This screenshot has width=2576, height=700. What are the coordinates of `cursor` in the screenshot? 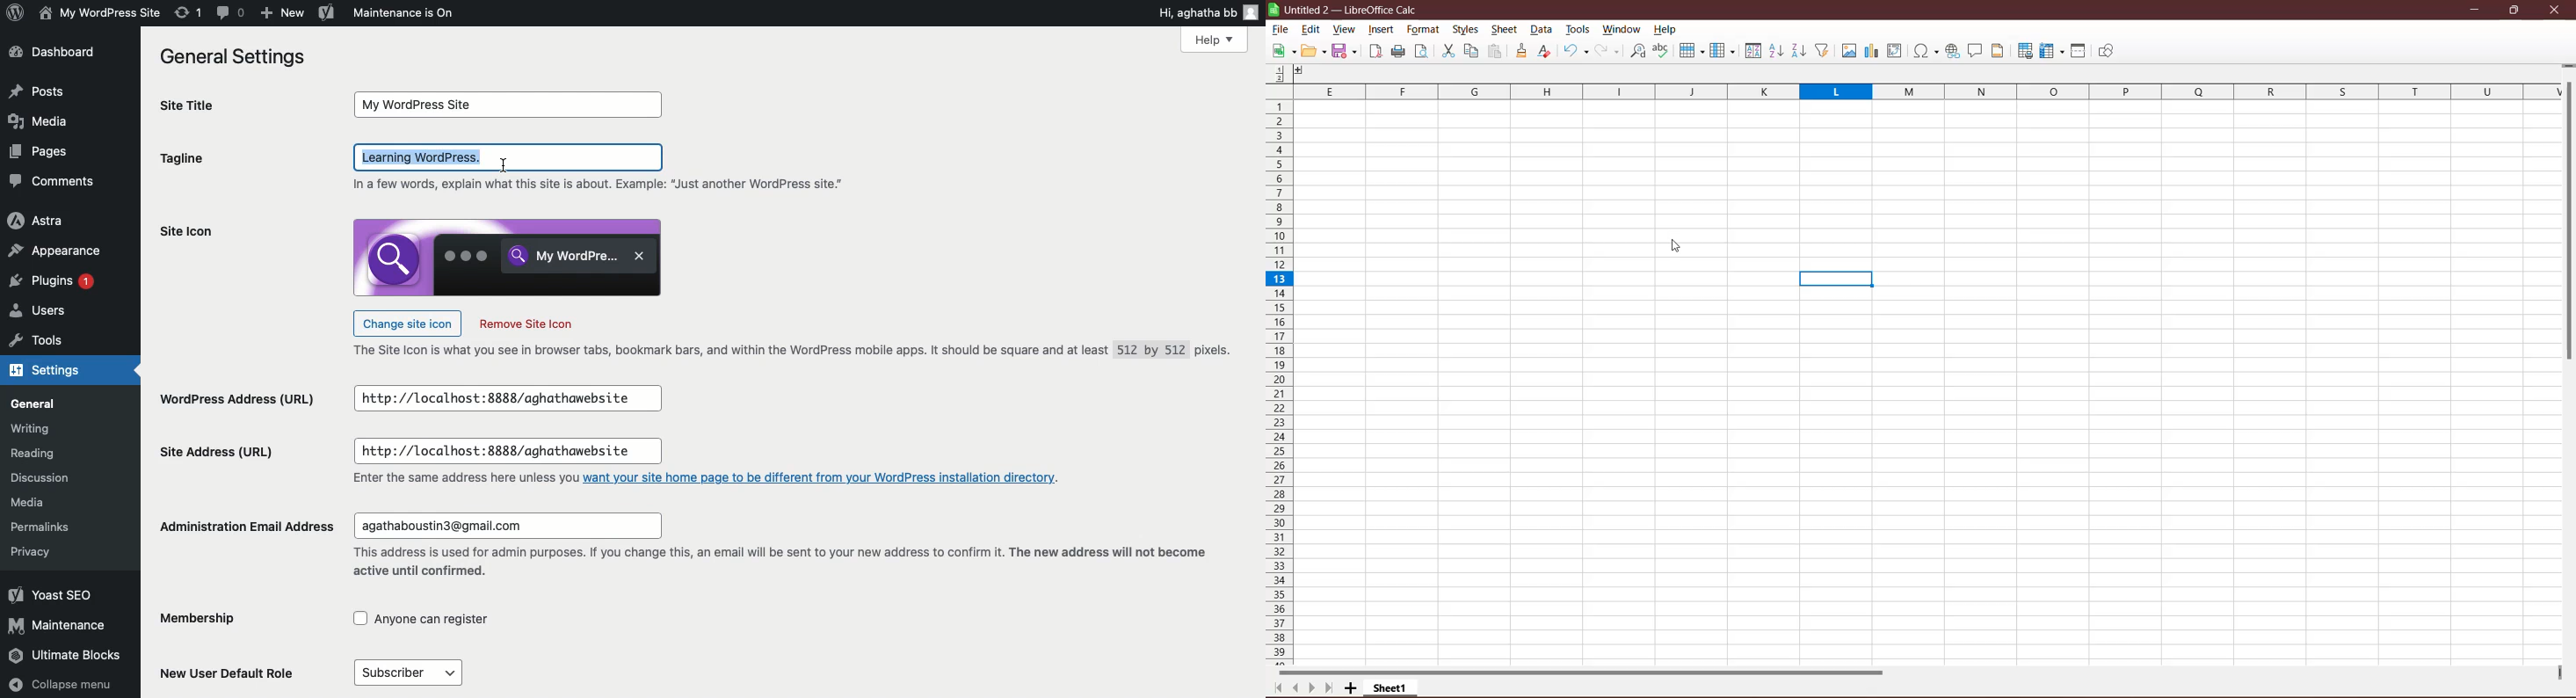 It's located at (505, 164).